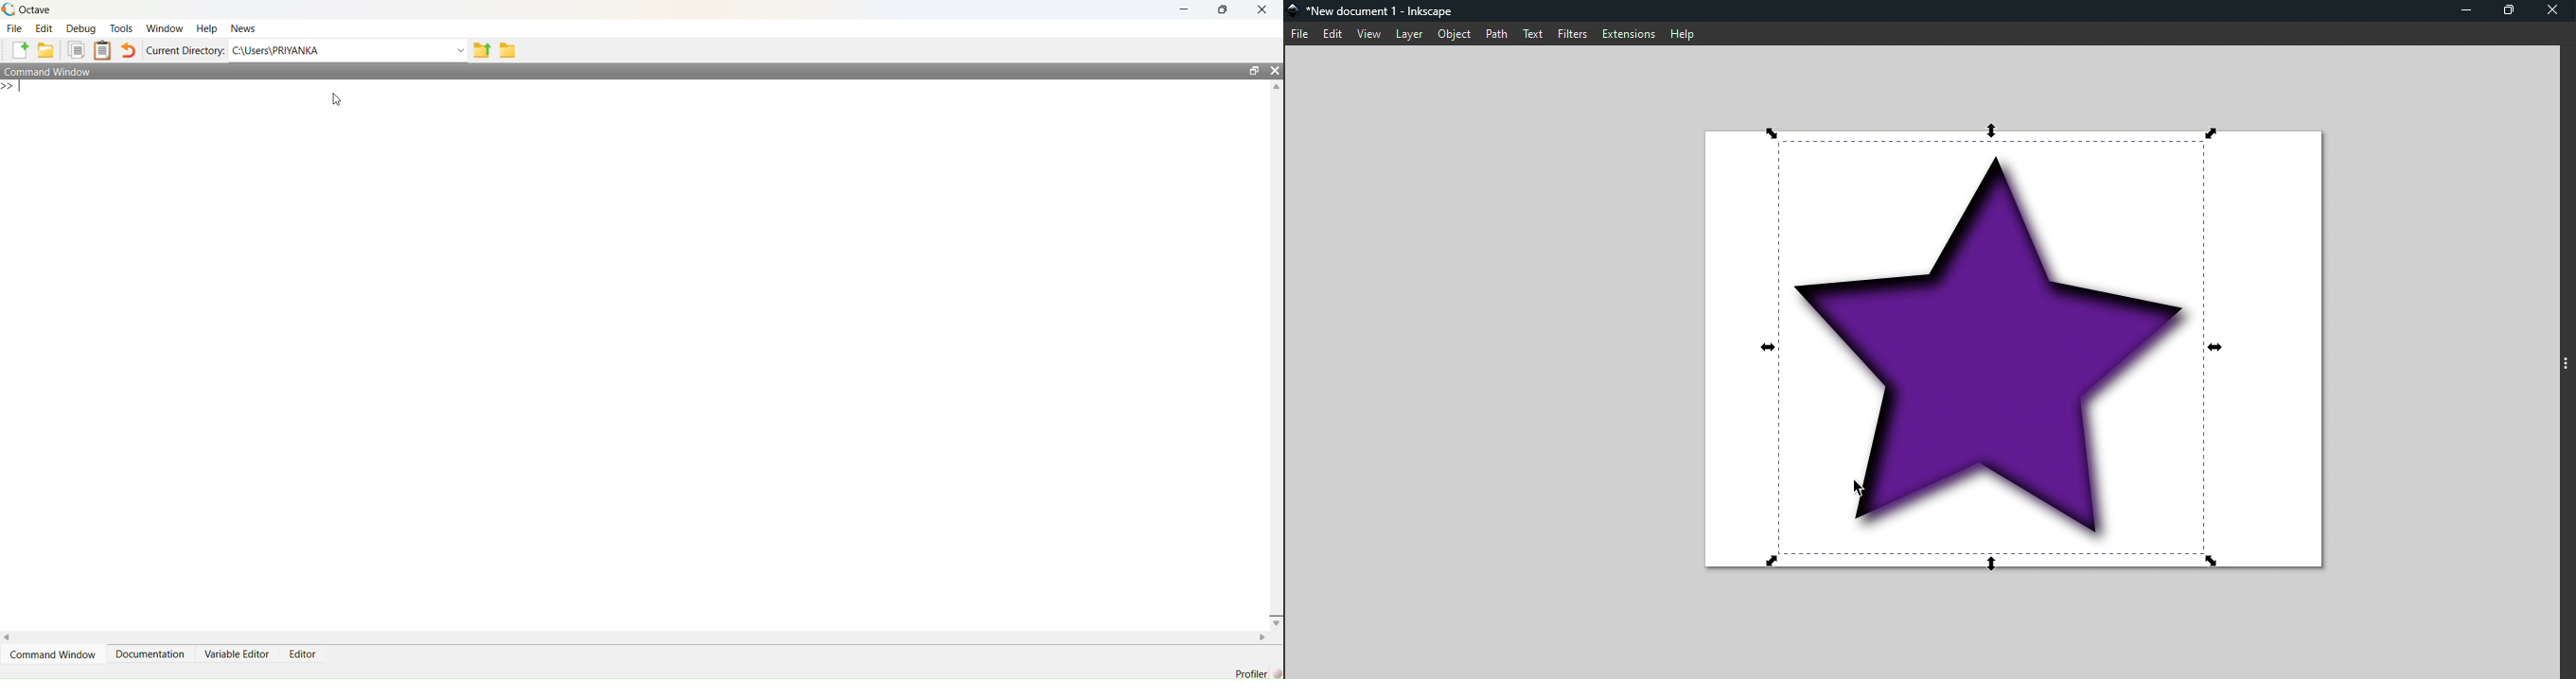  Describe the element at coordinates (82, 29) in the screenshot. I see `Debug` at that location.